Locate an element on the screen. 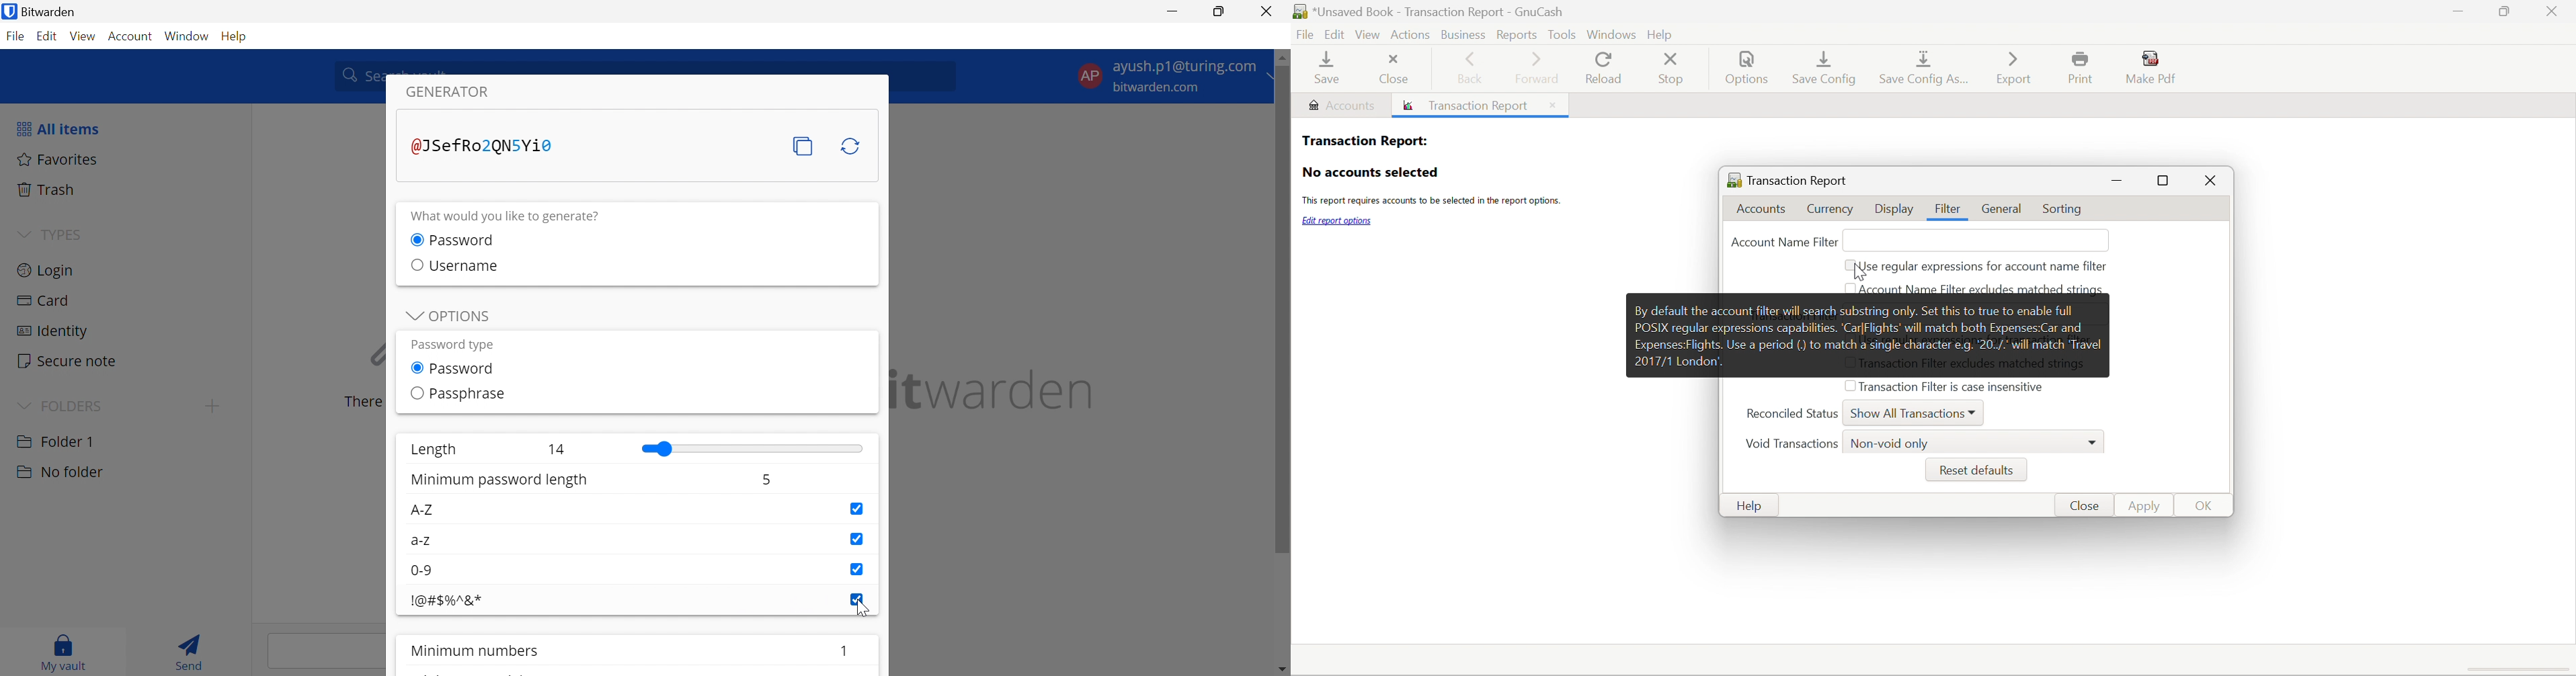 This screenshot has width=2576, height=700. Reconciled Status is located at coordinates (1792, 413).